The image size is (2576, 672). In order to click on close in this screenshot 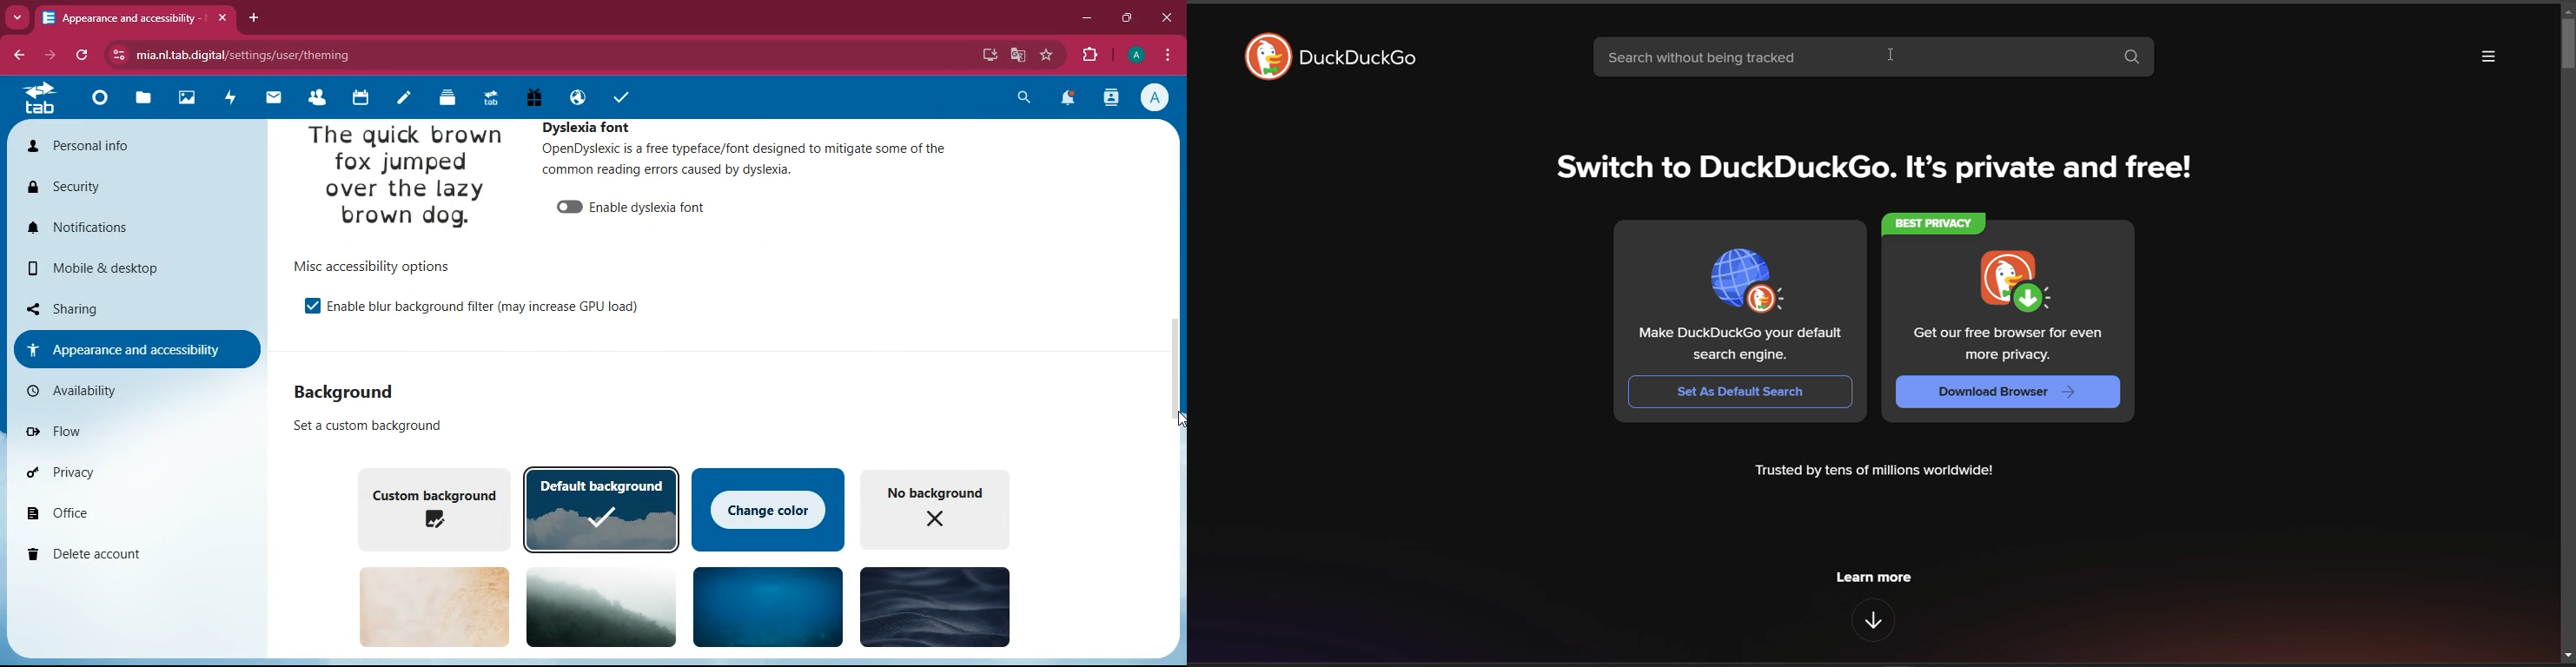, I will do `click(1168, 18)`.